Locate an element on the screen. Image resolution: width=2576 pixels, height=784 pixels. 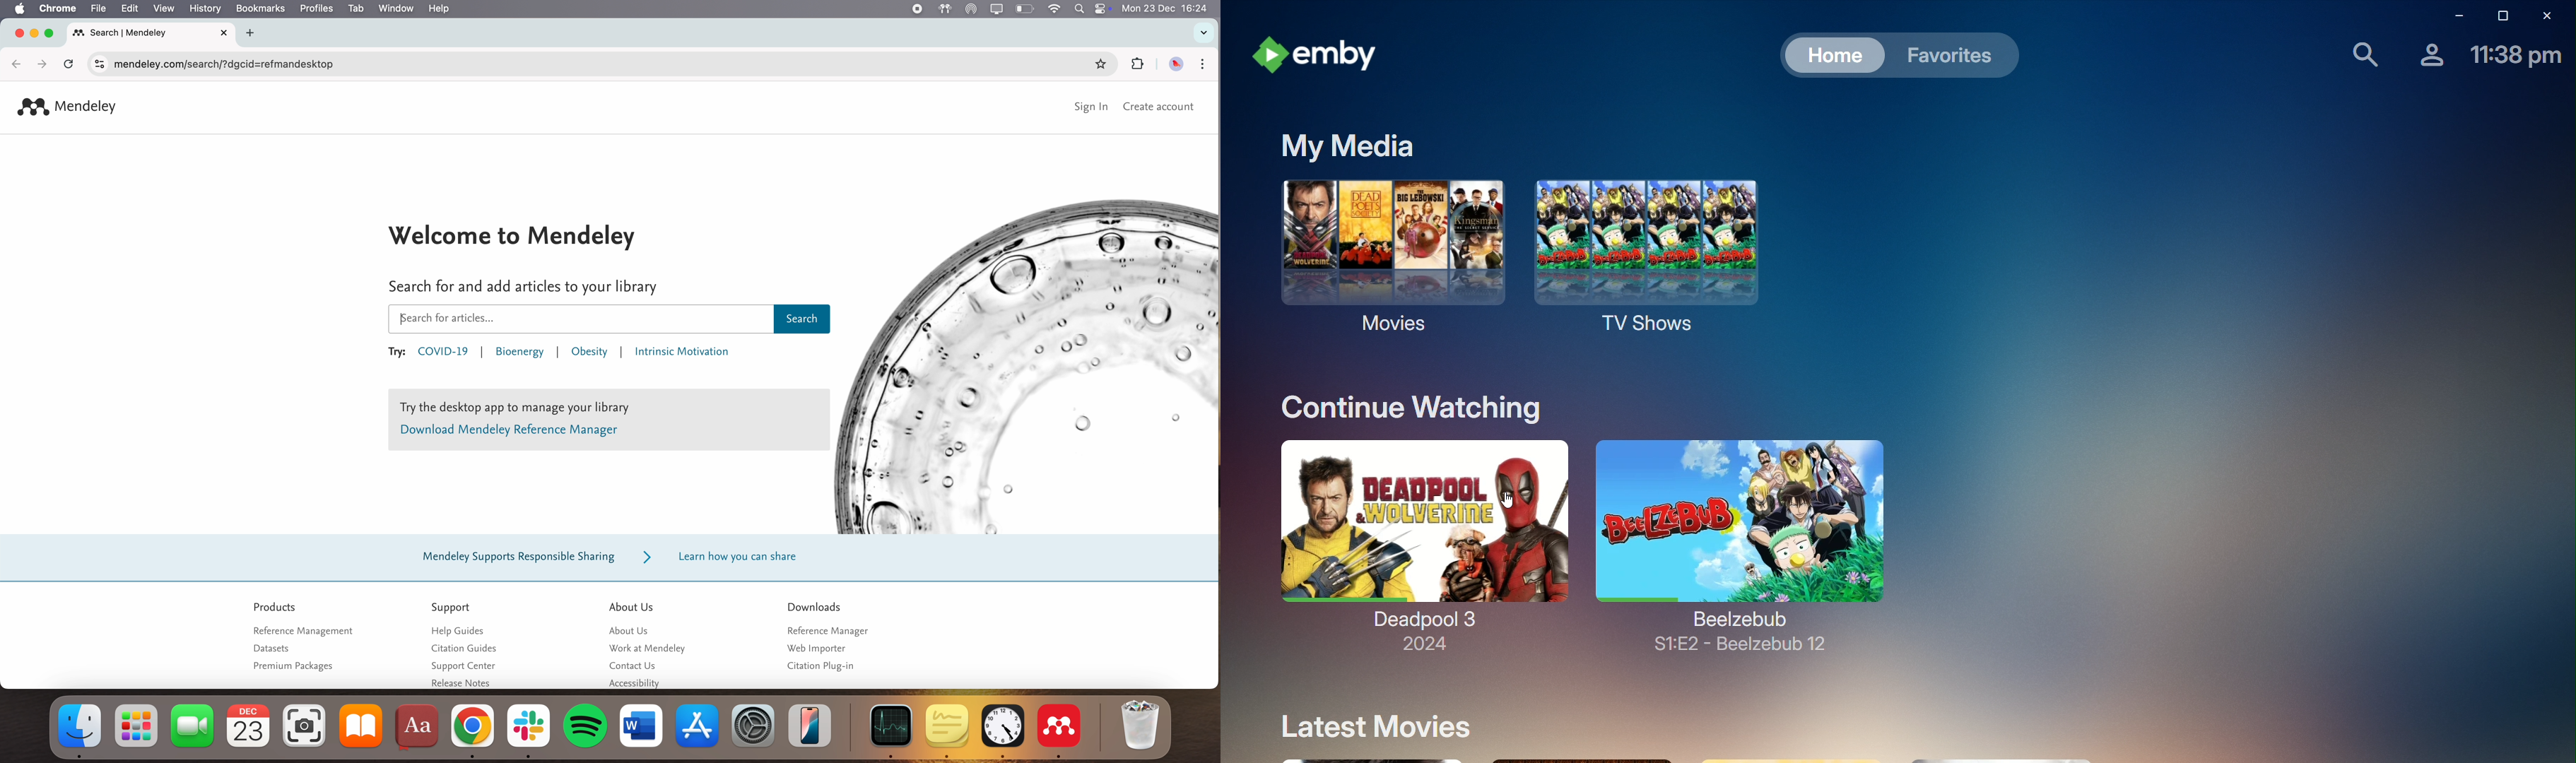
Close is located at coordinates (2546, 16).